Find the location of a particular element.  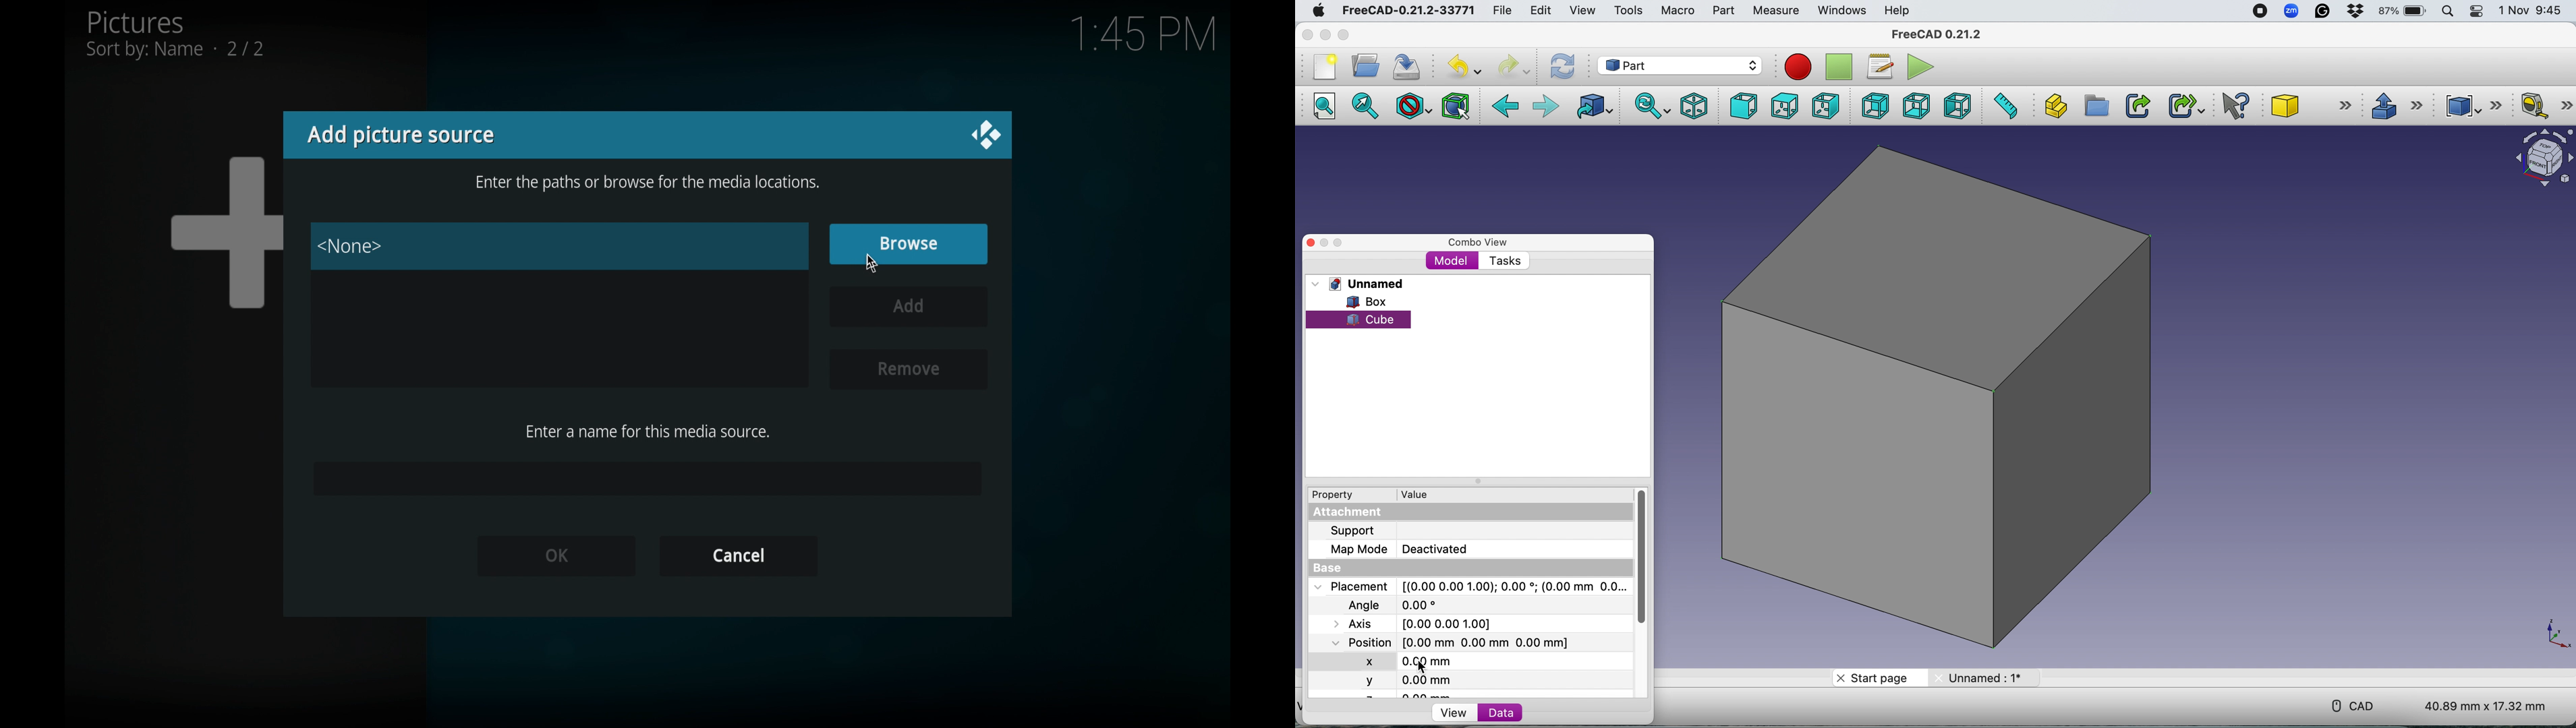

Measure is located at coordinates (1778, 12).